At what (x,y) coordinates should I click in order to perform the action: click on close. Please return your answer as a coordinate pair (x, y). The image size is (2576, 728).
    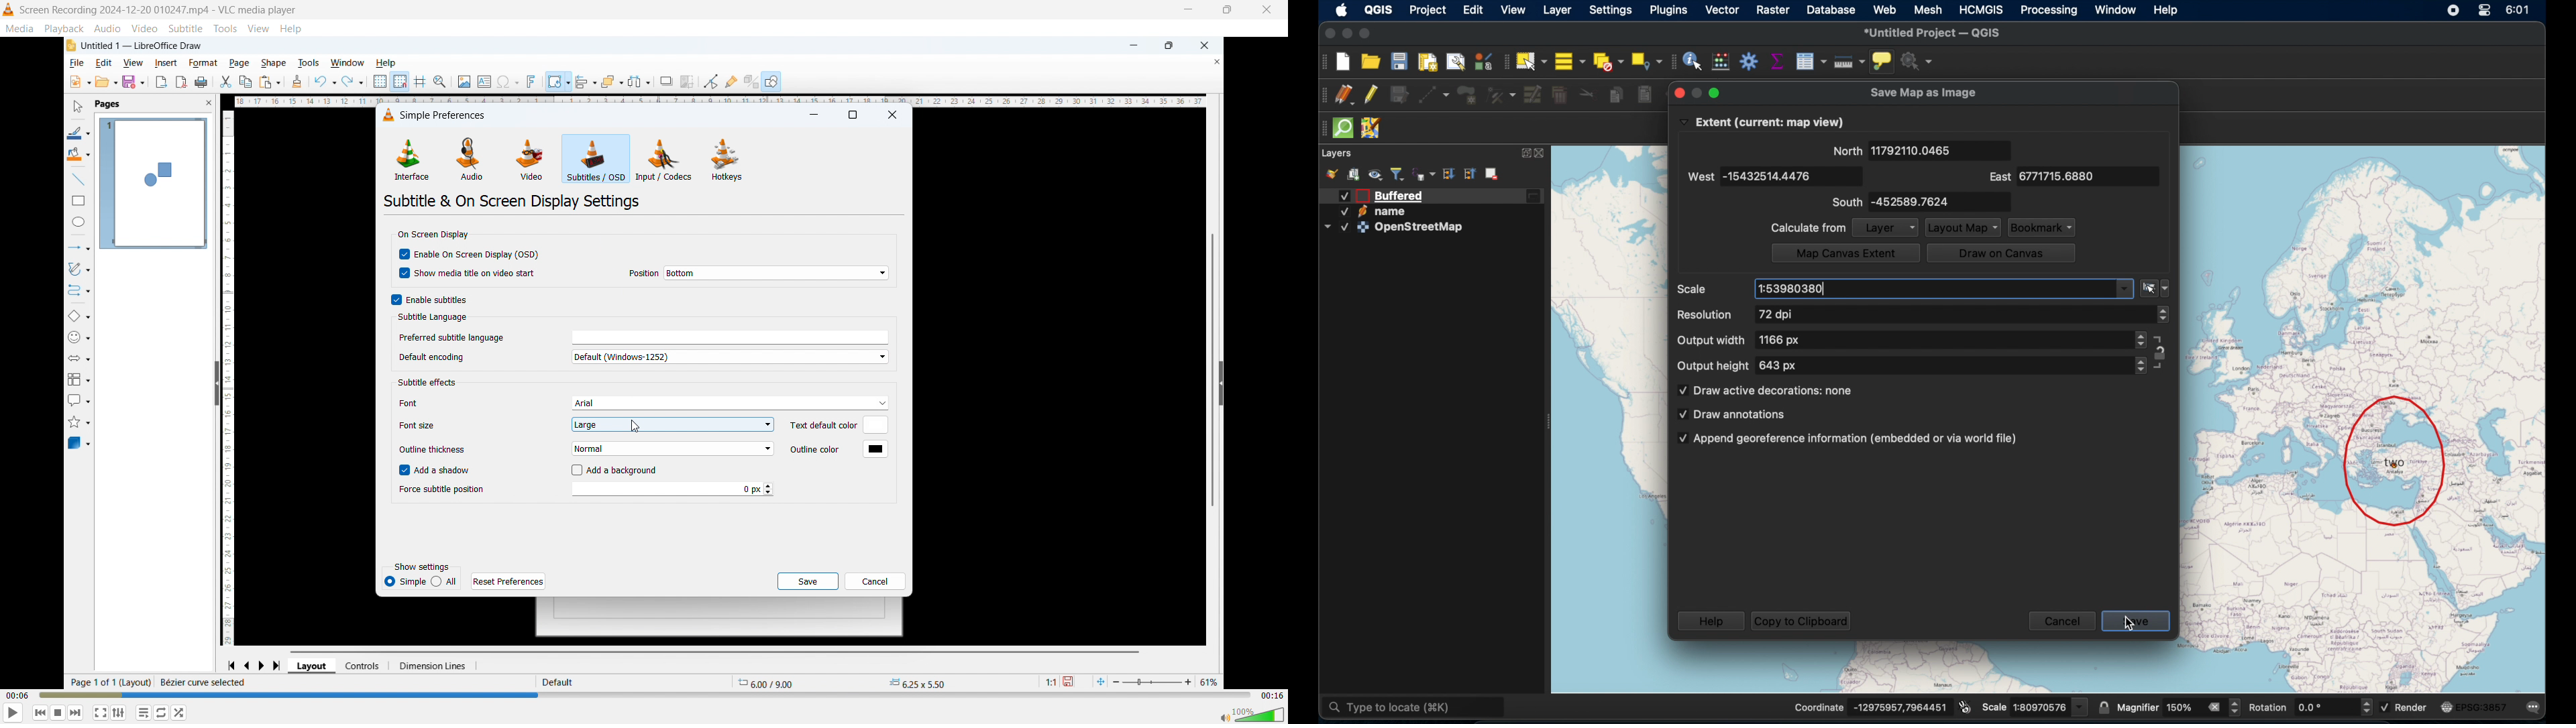
    Looking at the image, I should click on (1543, 154).